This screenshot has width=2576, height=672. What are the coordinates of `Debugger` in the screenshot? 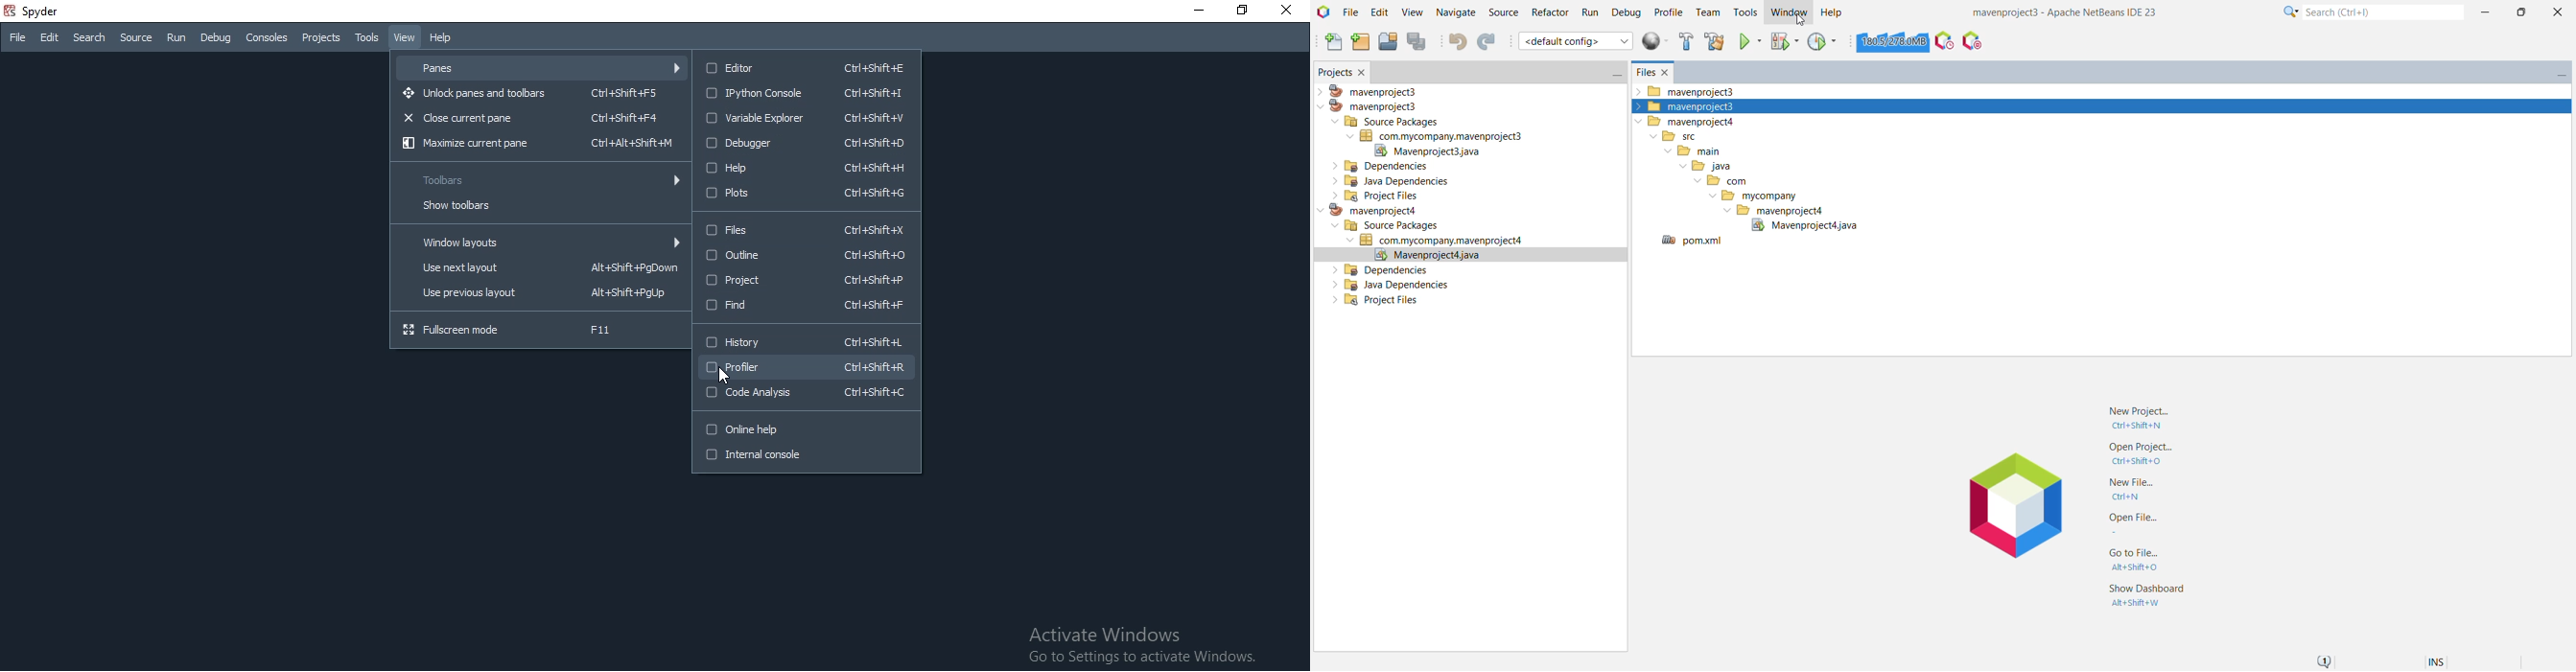 It's located at (806, 144).